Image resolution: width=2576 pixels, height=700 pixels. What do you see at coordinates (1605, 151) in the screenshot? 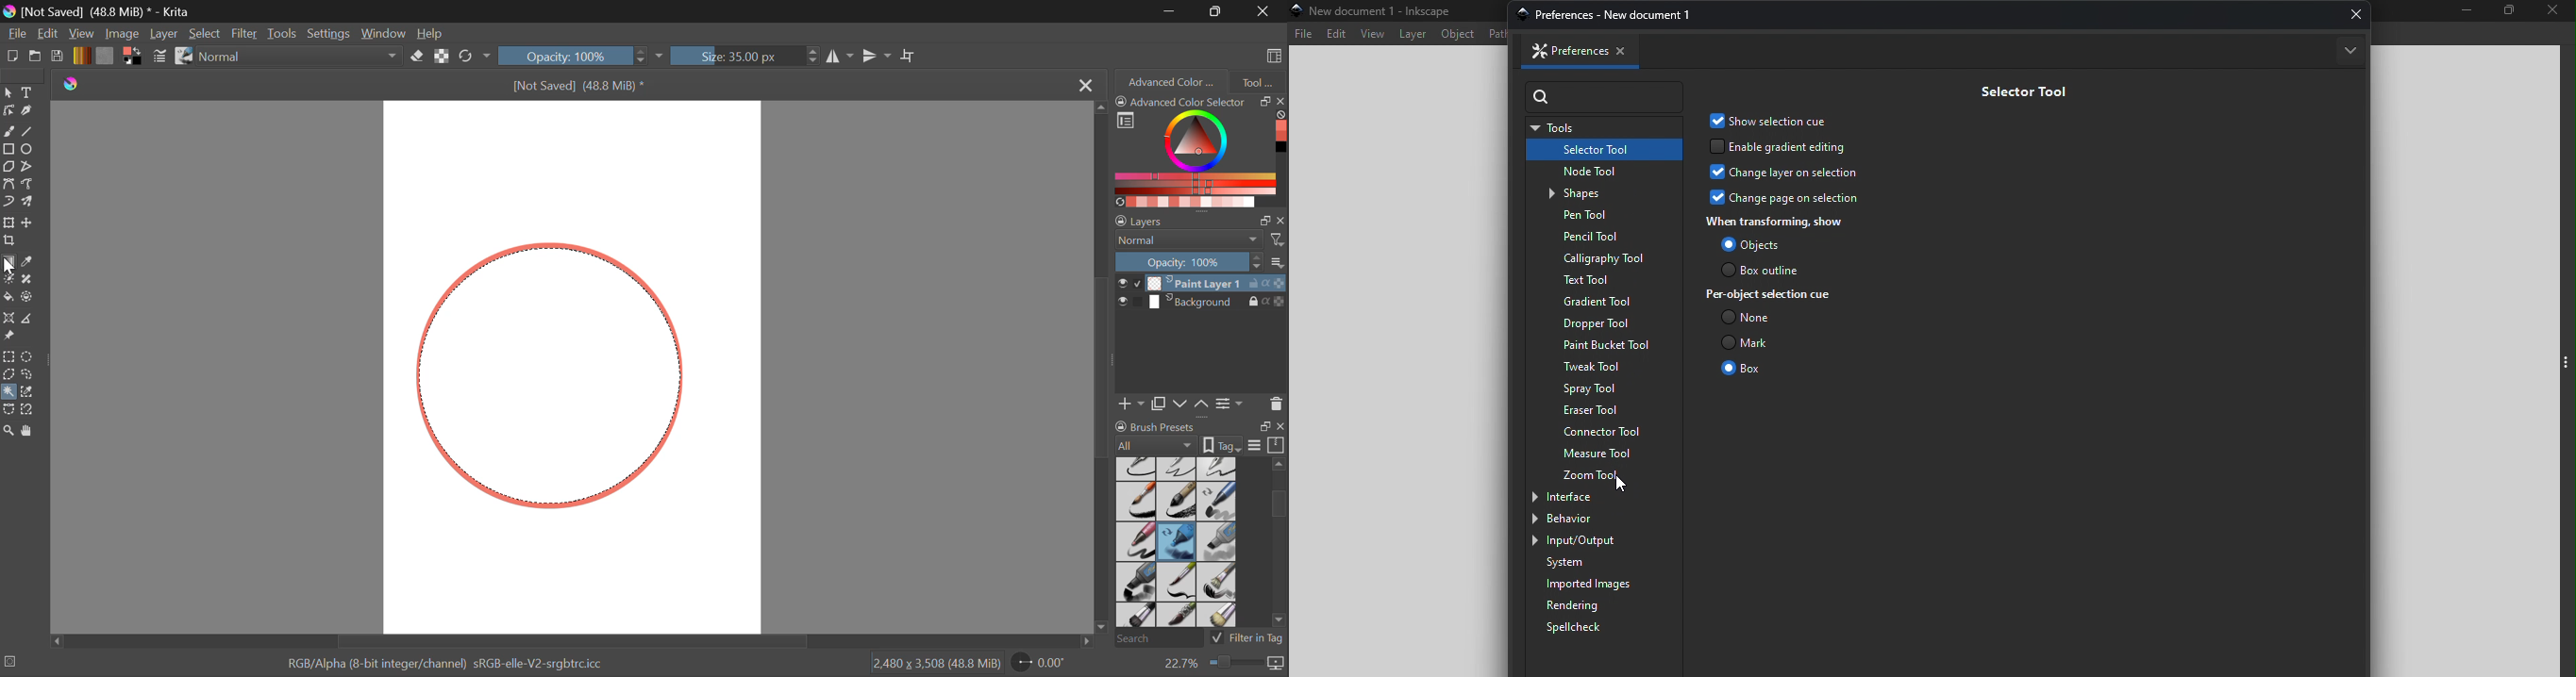
I see `Selector tool` at bounding box center [1605, 151].